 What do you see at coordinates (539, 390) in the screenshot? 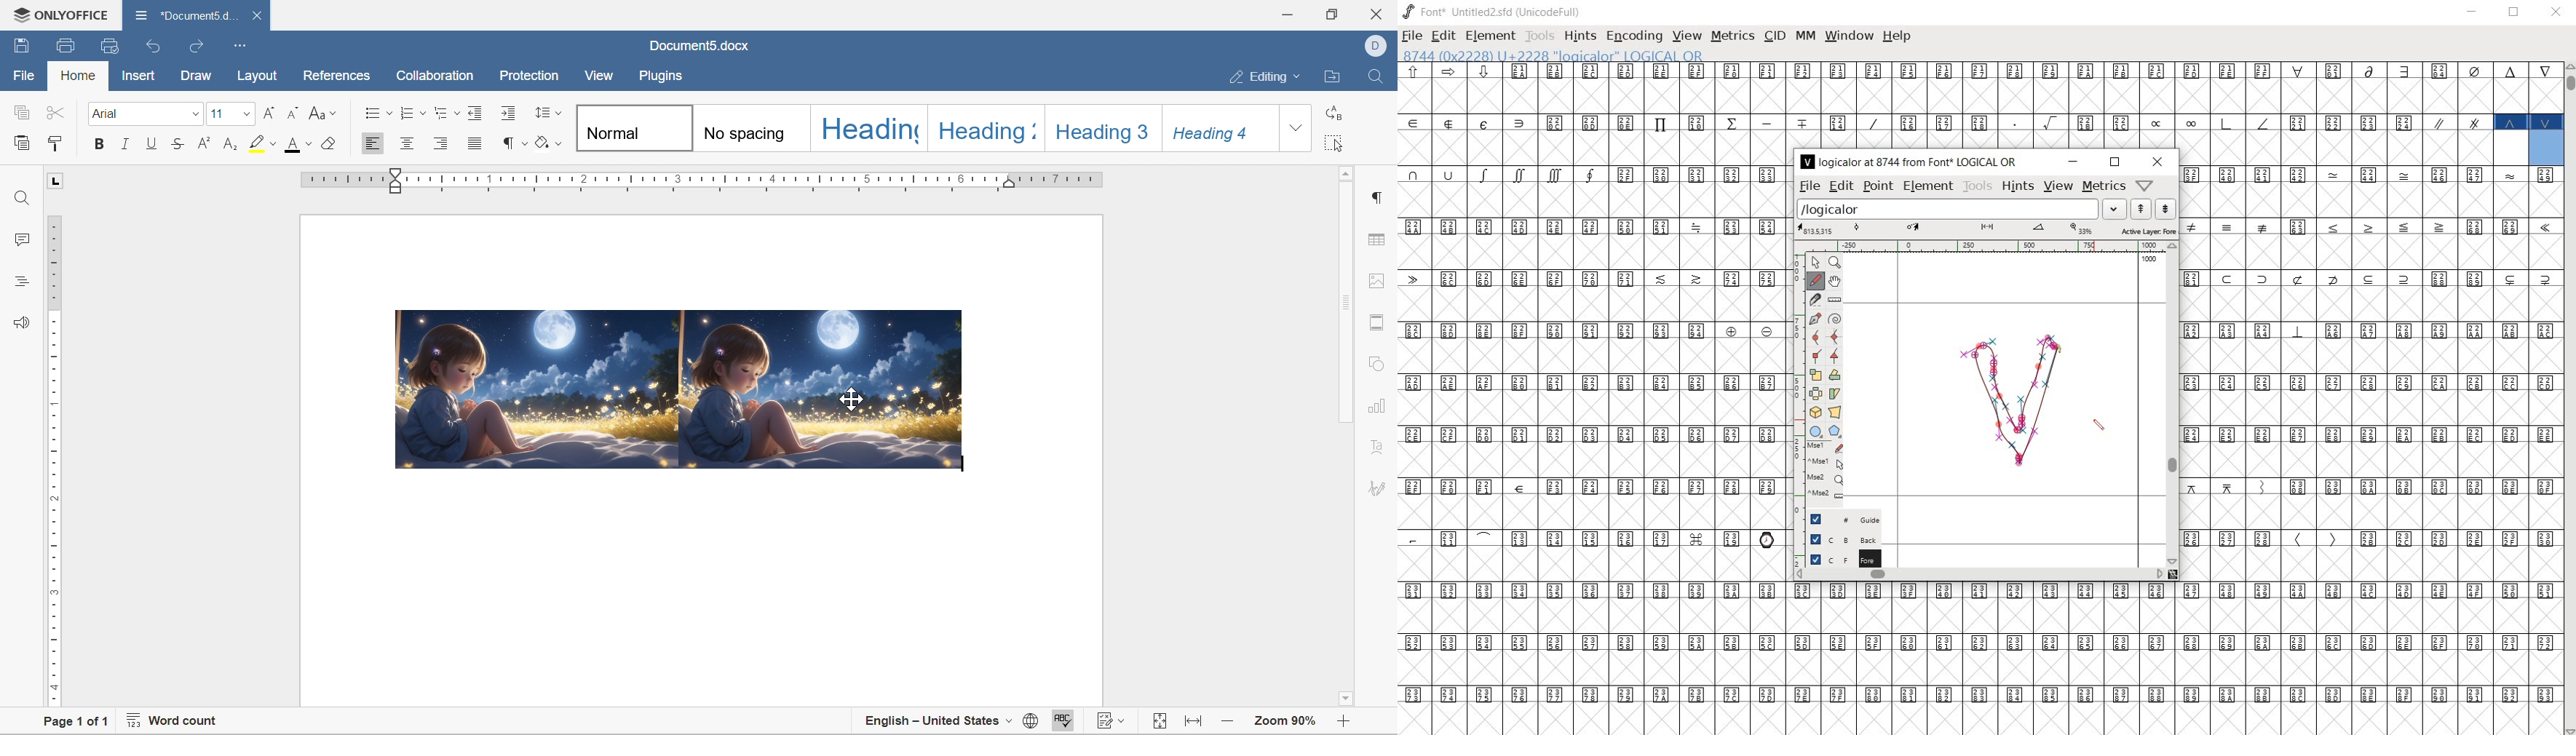
I see `image` at bounding box center [539, 390].